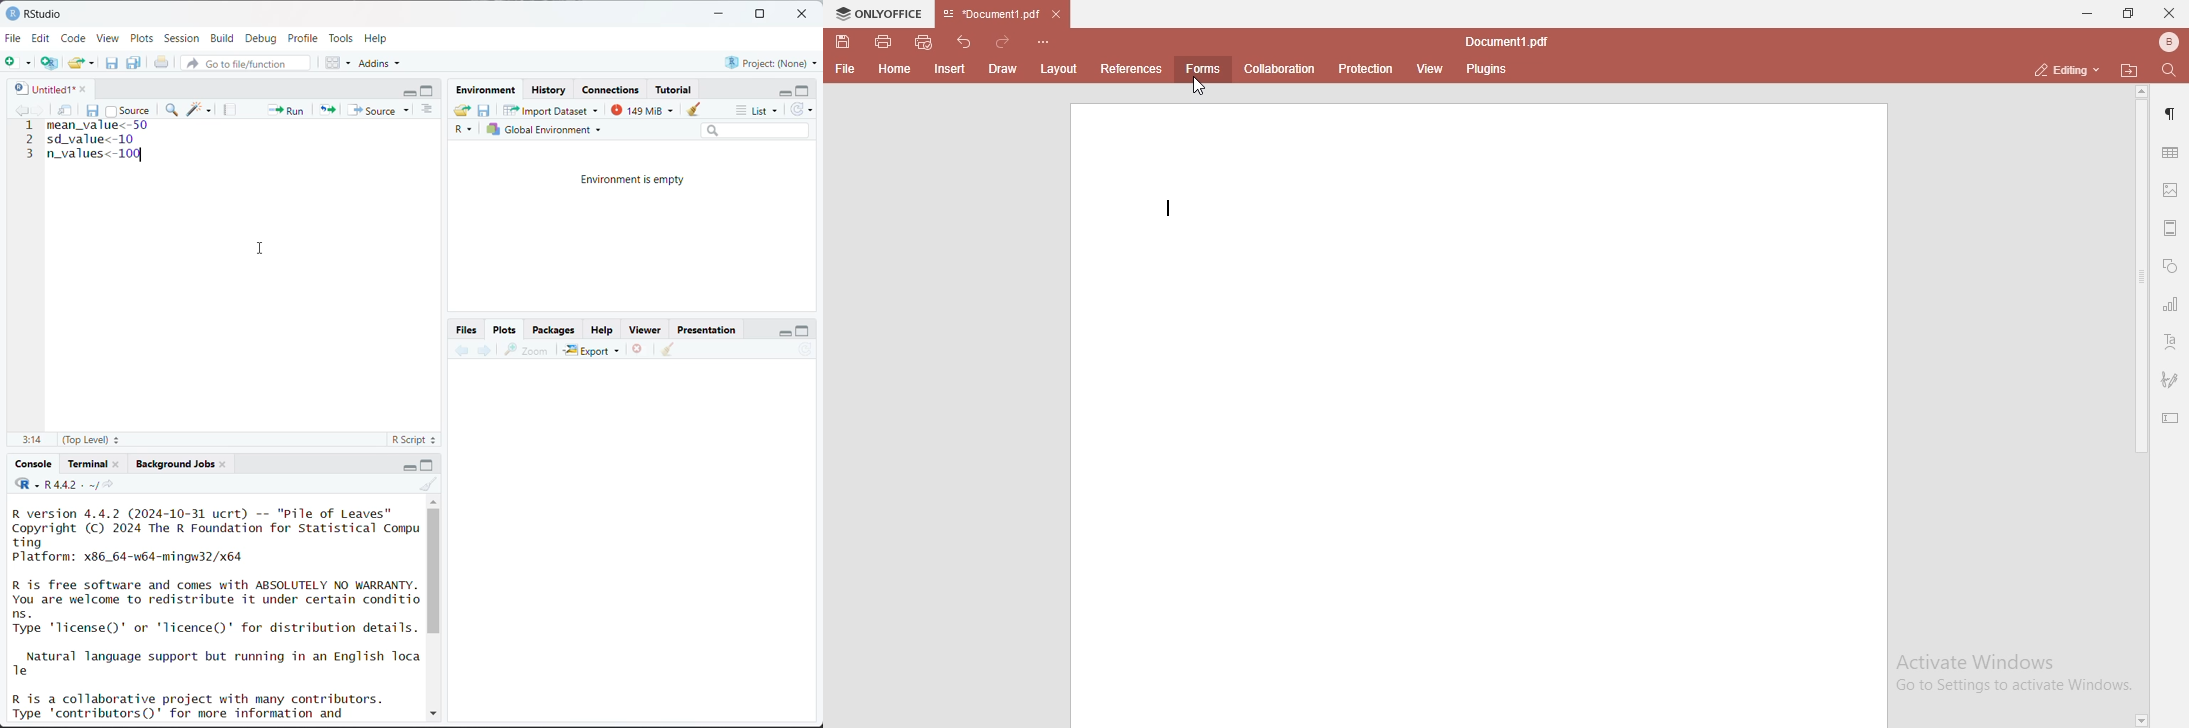  What do you see at coordinates (21, 111) in the screenshot?
I see `go backward to previous source location` at bounding box center [21, 111].